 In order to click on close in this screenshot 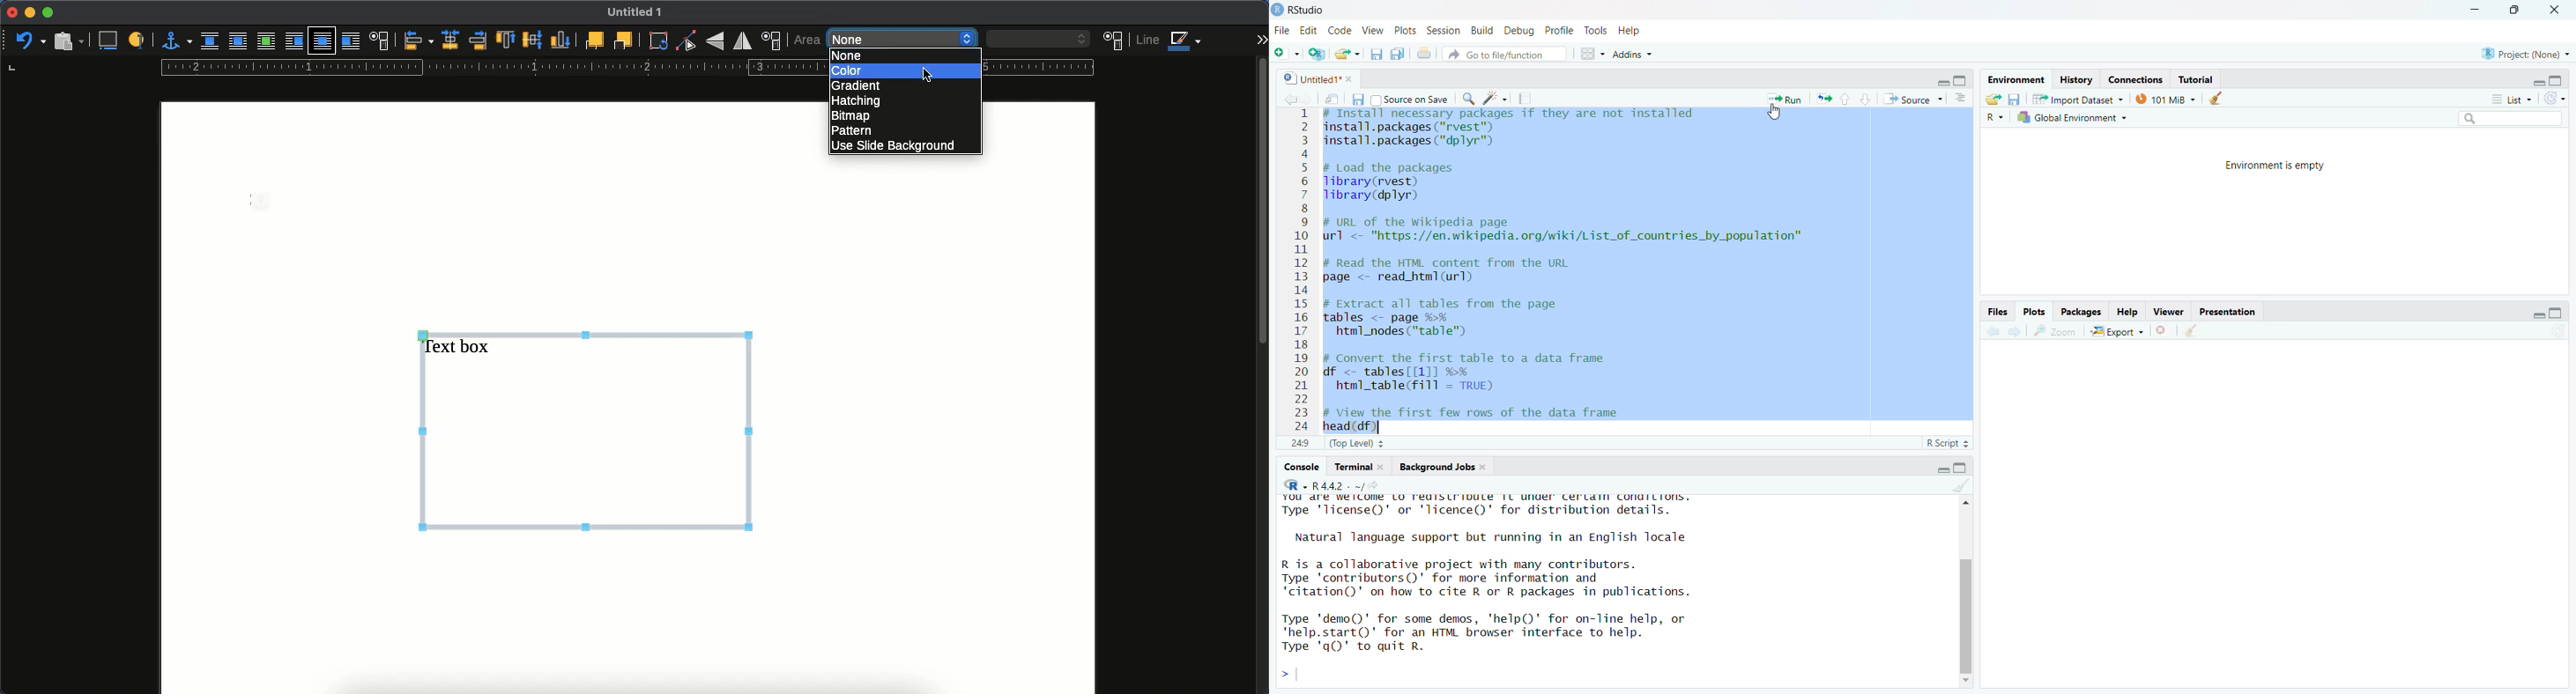, I will do `click(1485, 467)`.